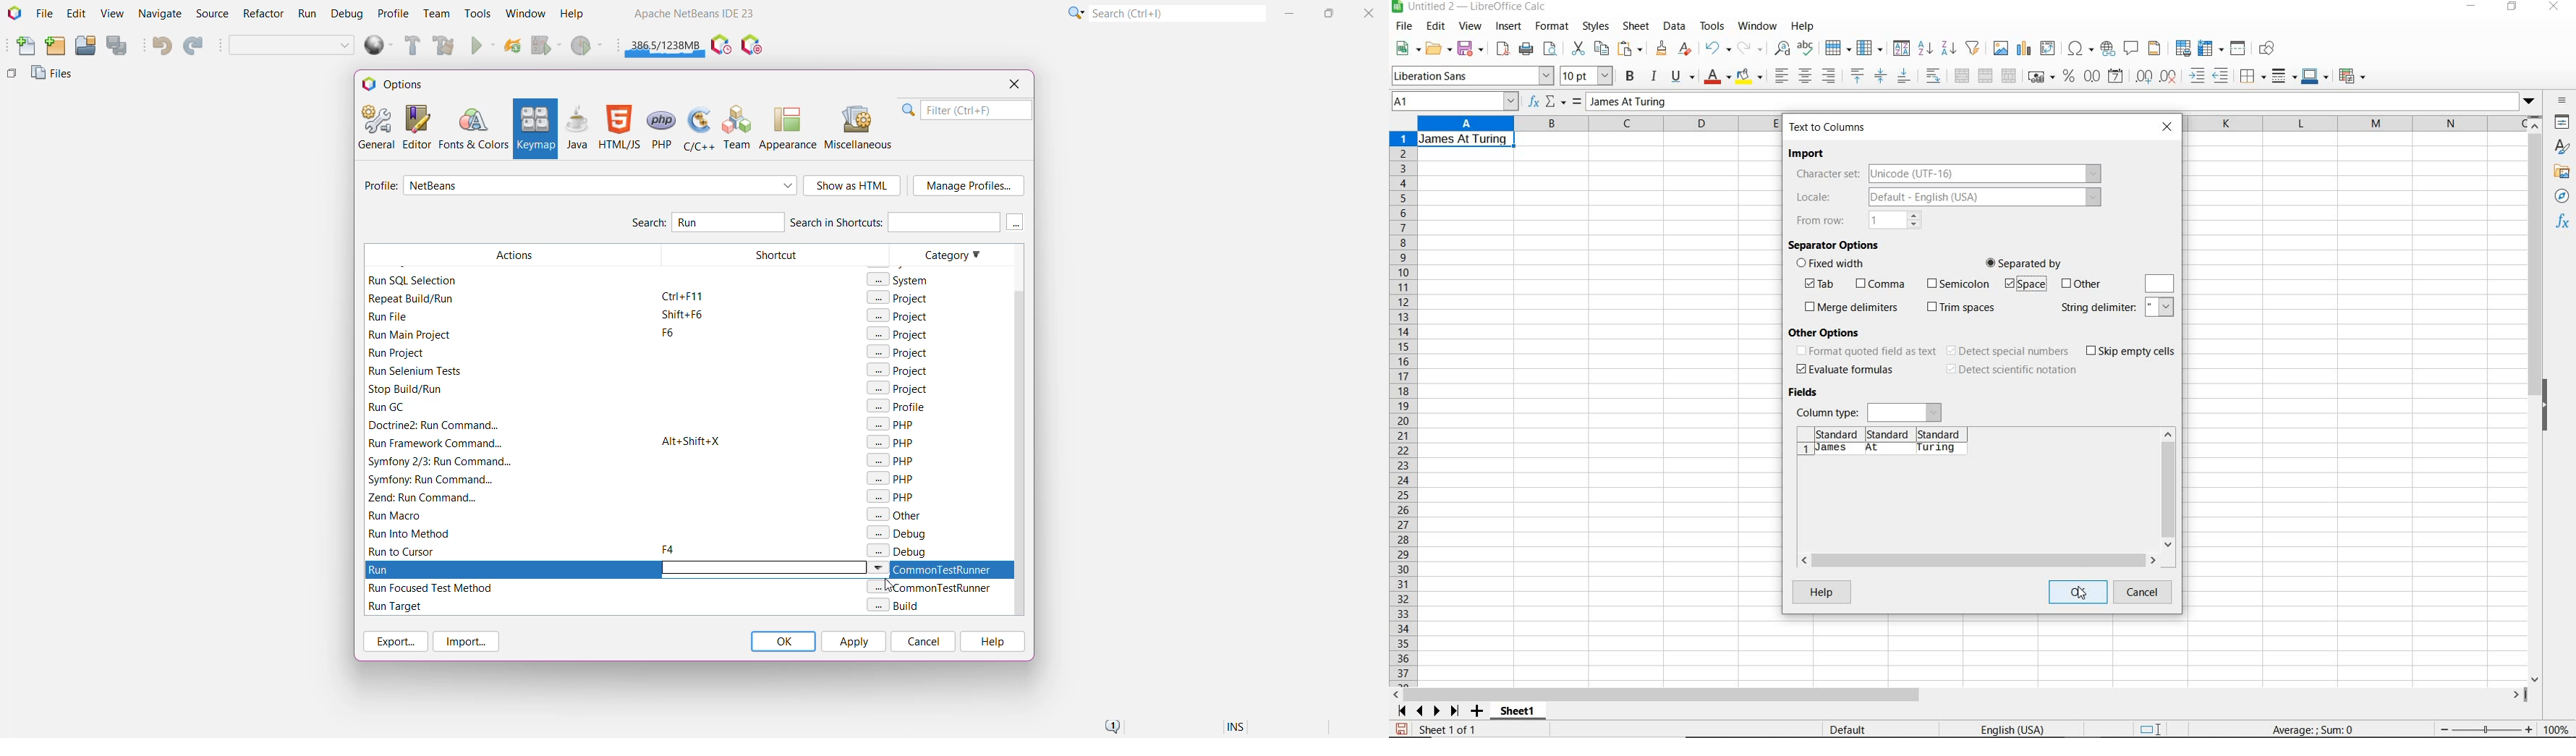 The height and width of the screenshot is (756, 2576). Describe the element at coordinates (1962, 308) in the screenshot. I see `trim spaces` at that location.